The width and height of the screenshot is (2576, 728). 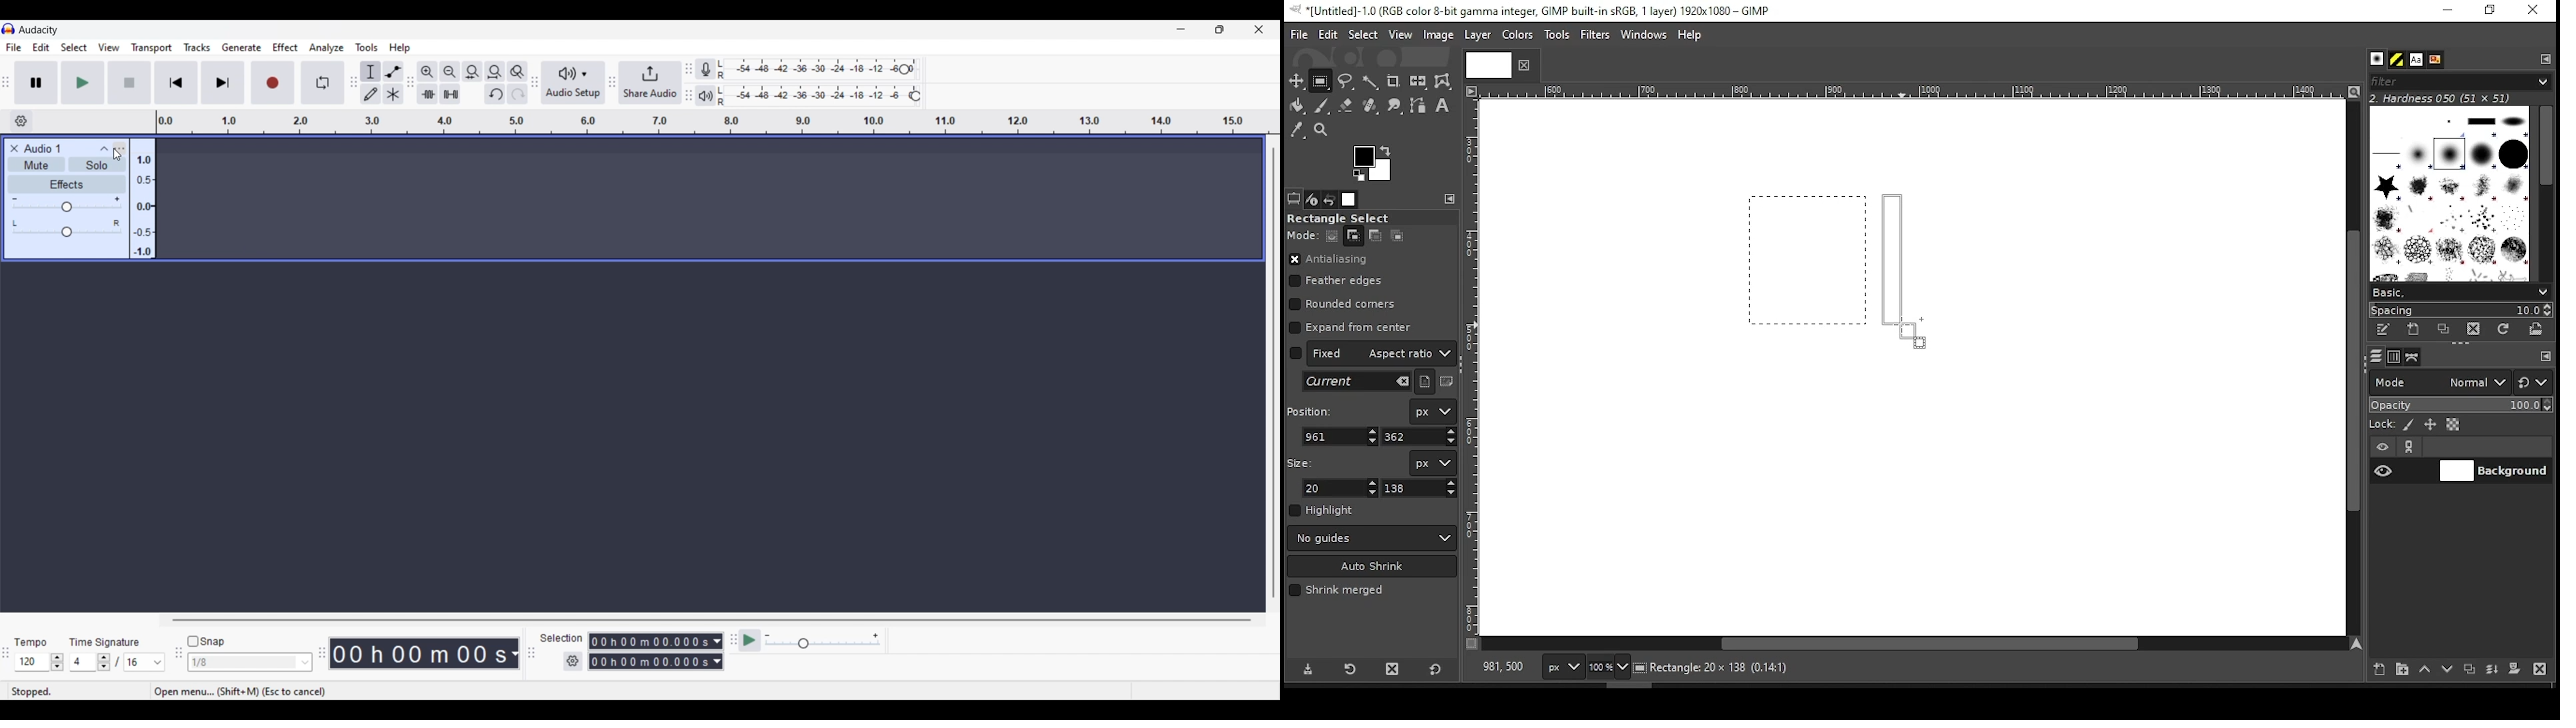 I want to click on Time Signature, so click(x=107, y=641).